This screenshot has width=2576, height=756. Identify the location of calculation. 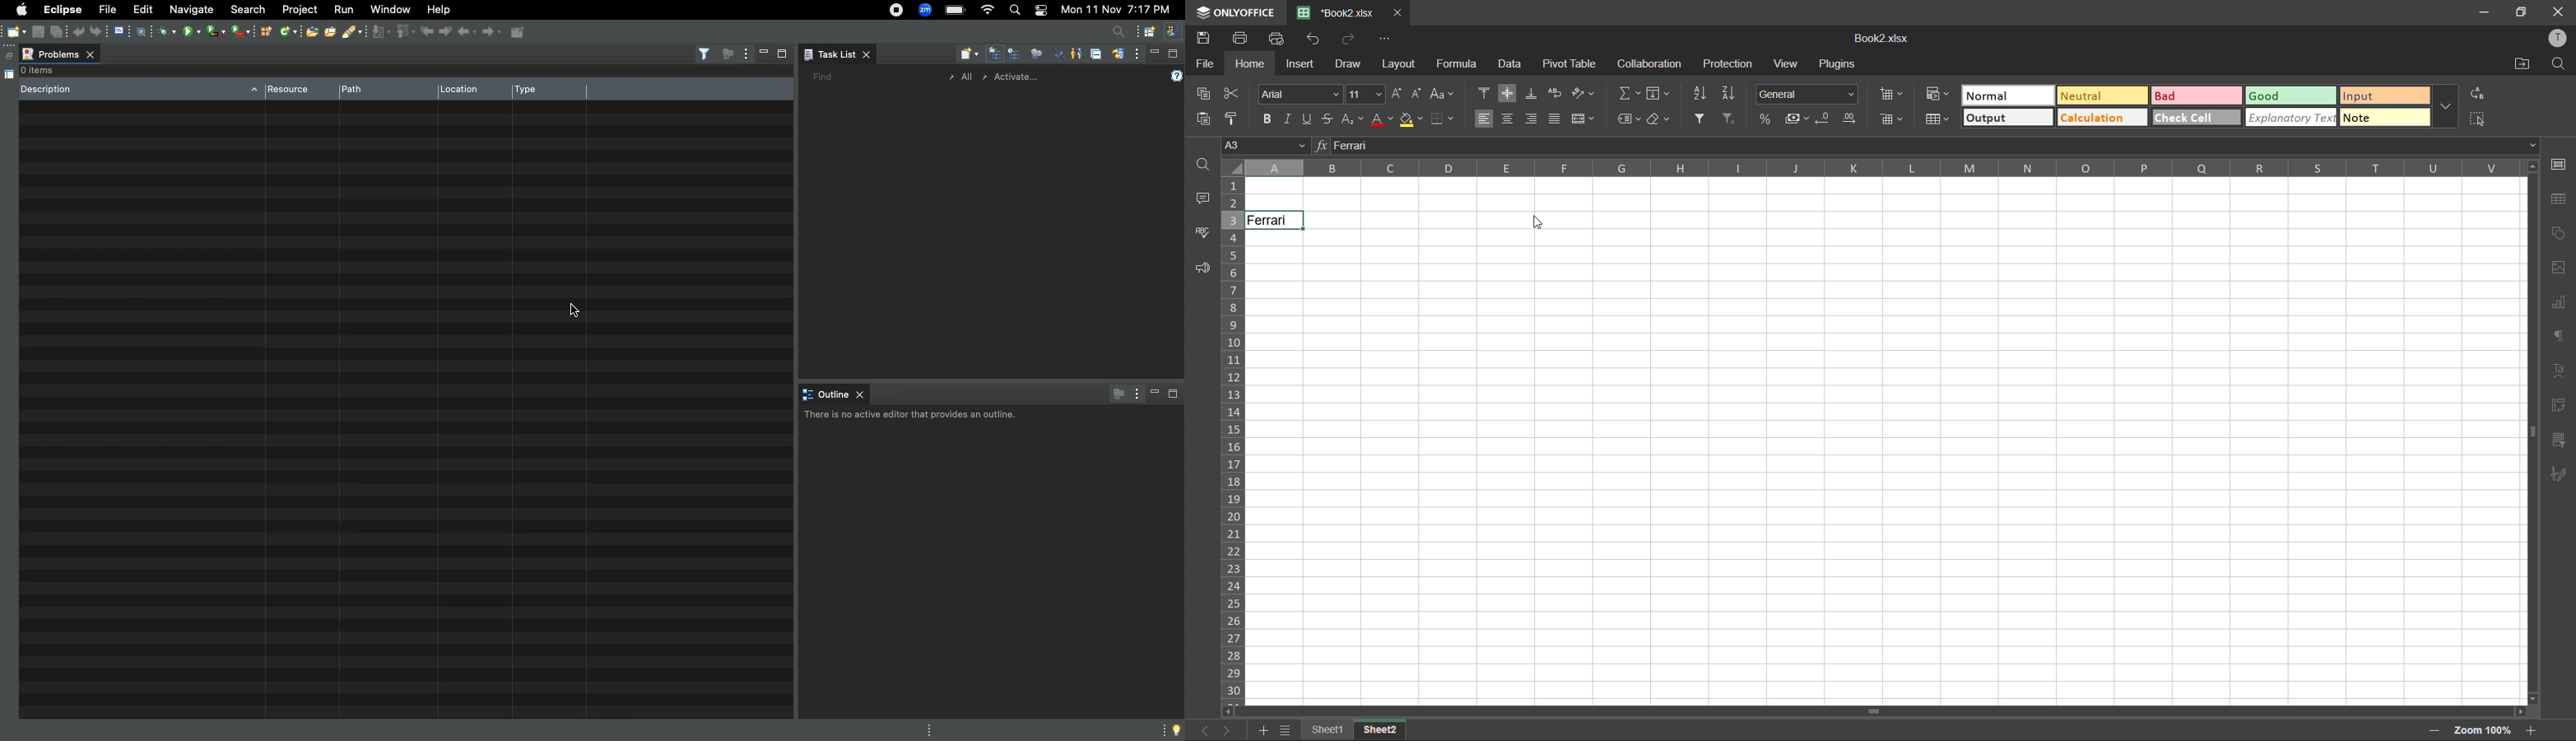
(2100, 119).